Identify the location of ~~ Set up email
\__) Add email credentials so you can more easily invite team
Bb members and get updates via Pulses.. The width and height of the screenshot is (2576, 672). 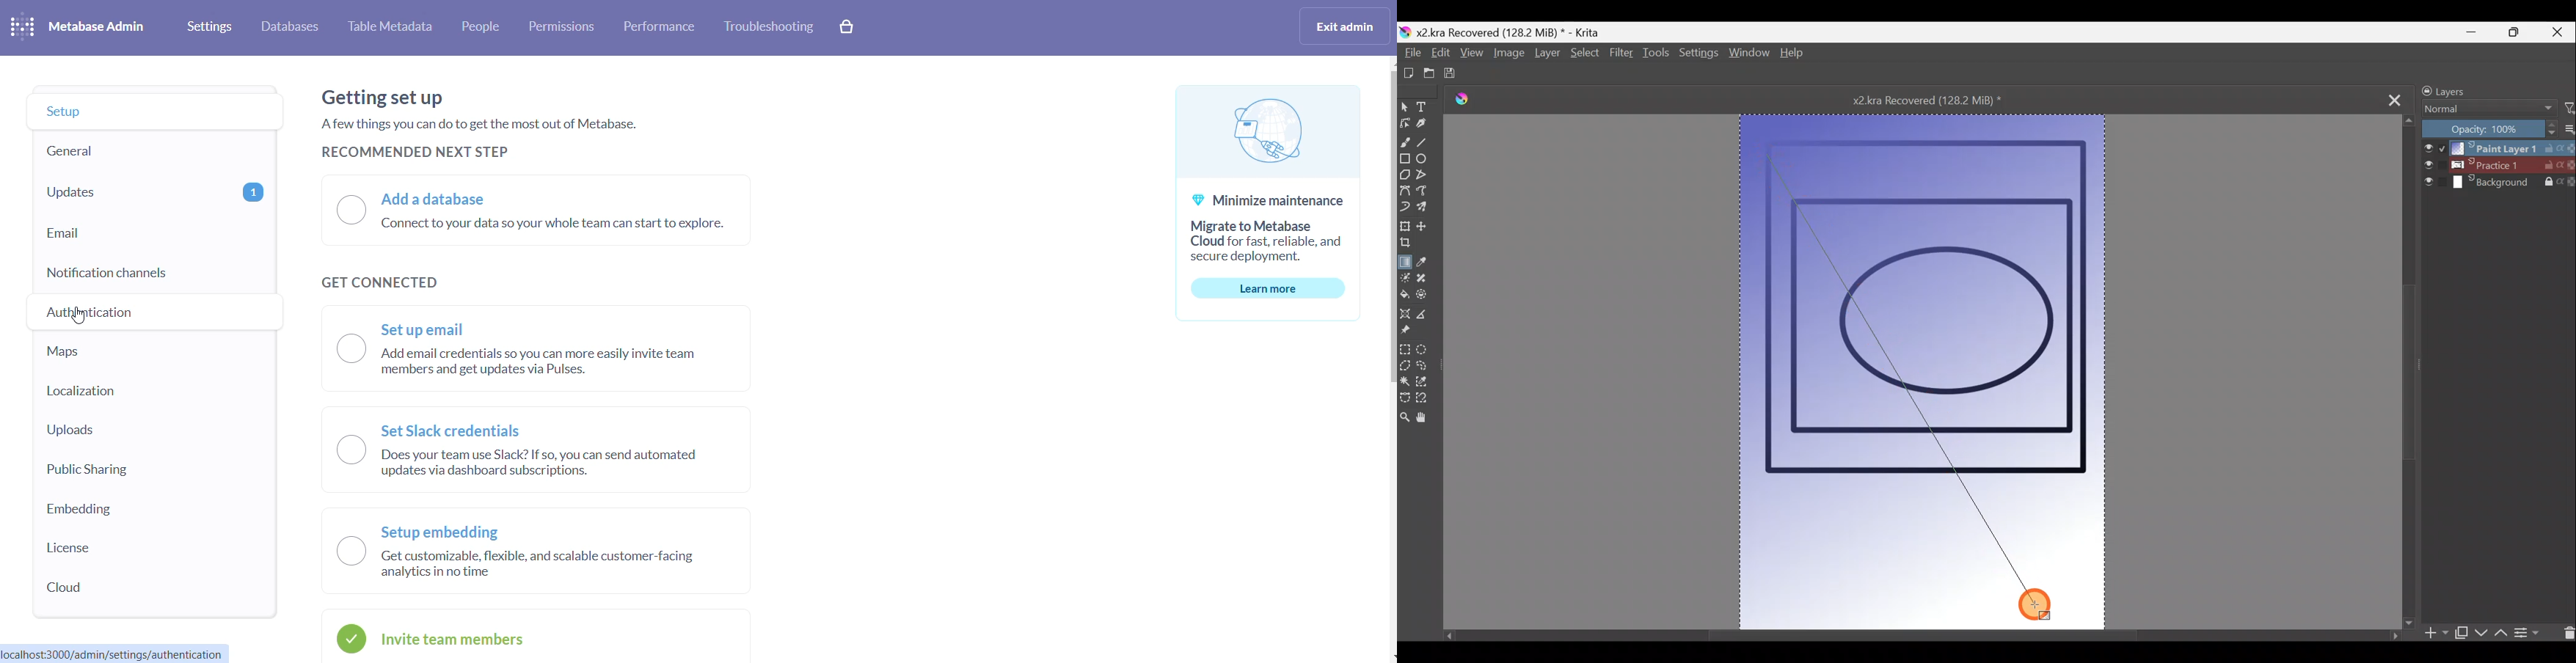
(528, 348).